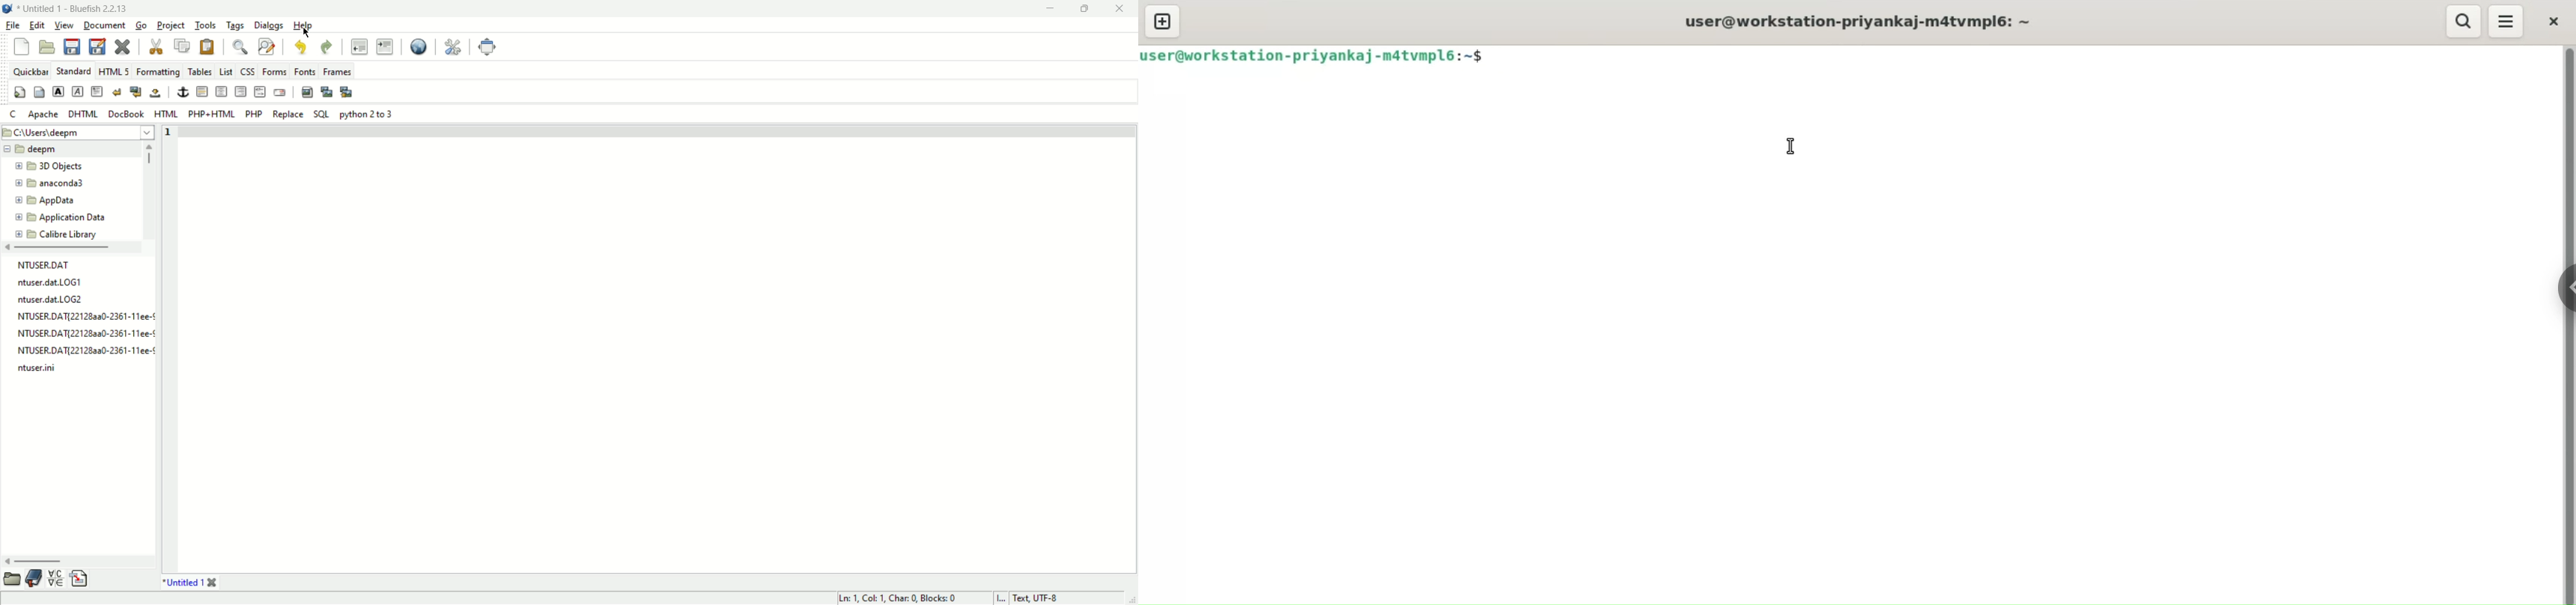 This screenshot has height=616, width=2576. I want to click on file name, so click(38, 263).